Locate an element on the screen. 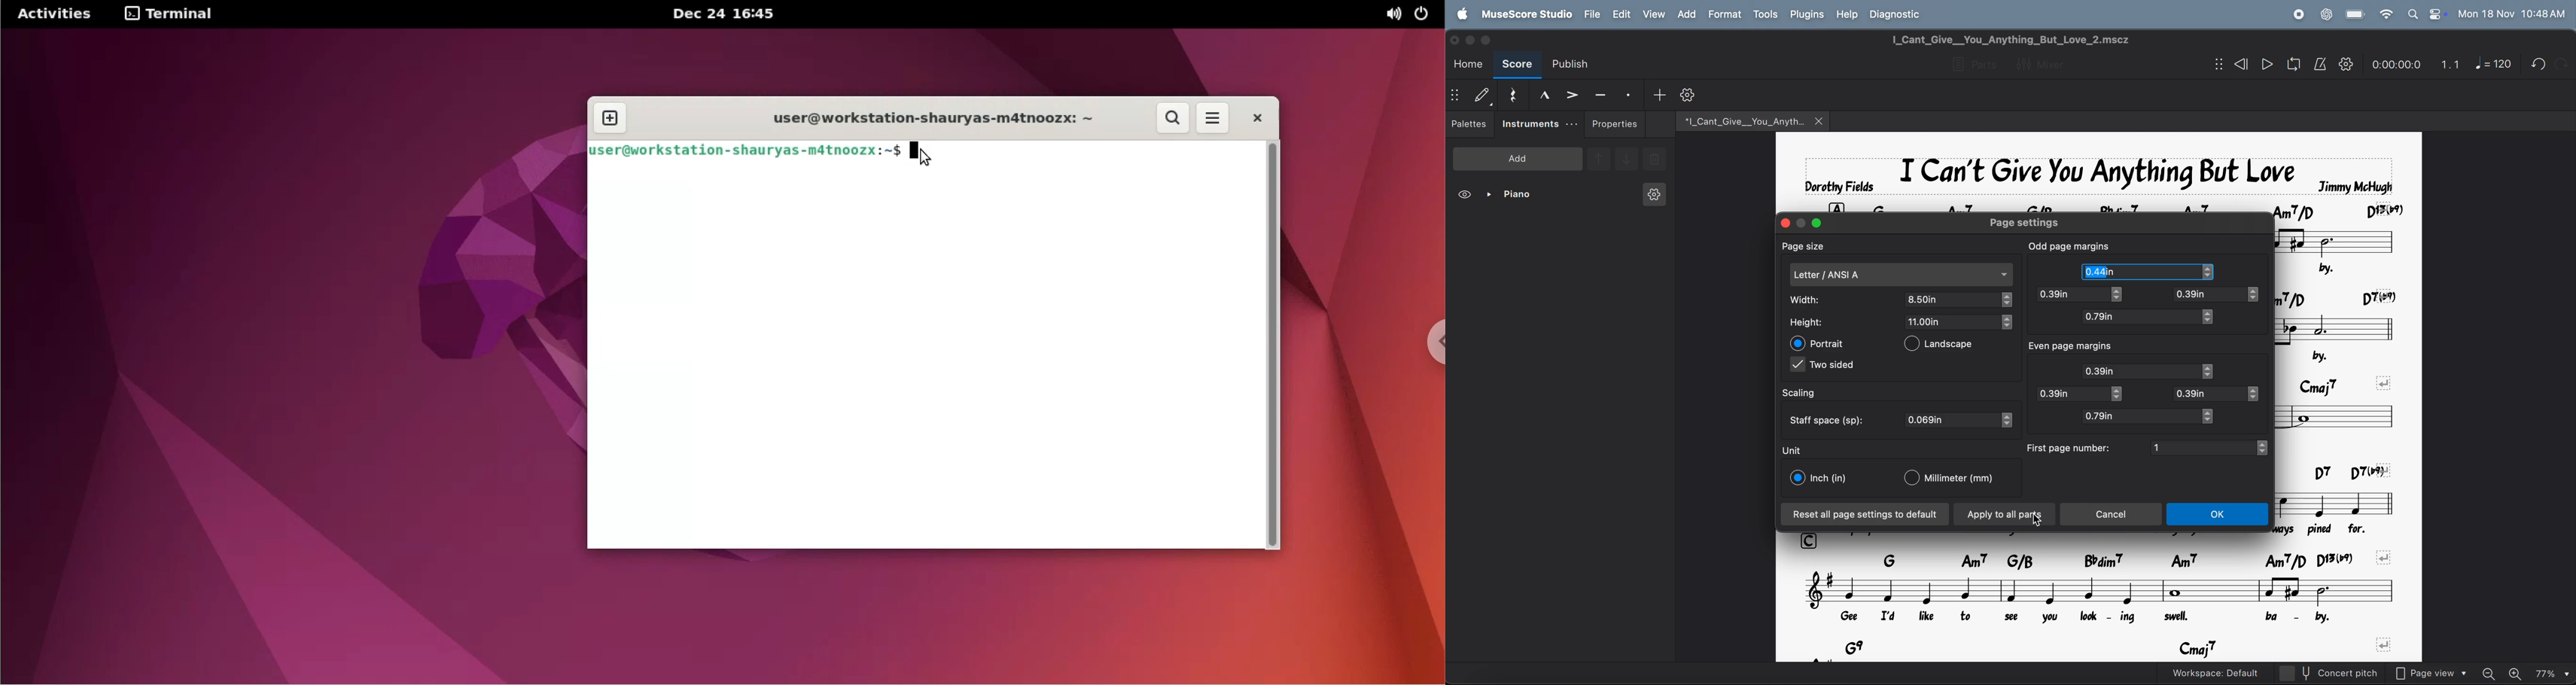 The image size is (2576, 700). lyrics is located at coordinates (2324, 353).